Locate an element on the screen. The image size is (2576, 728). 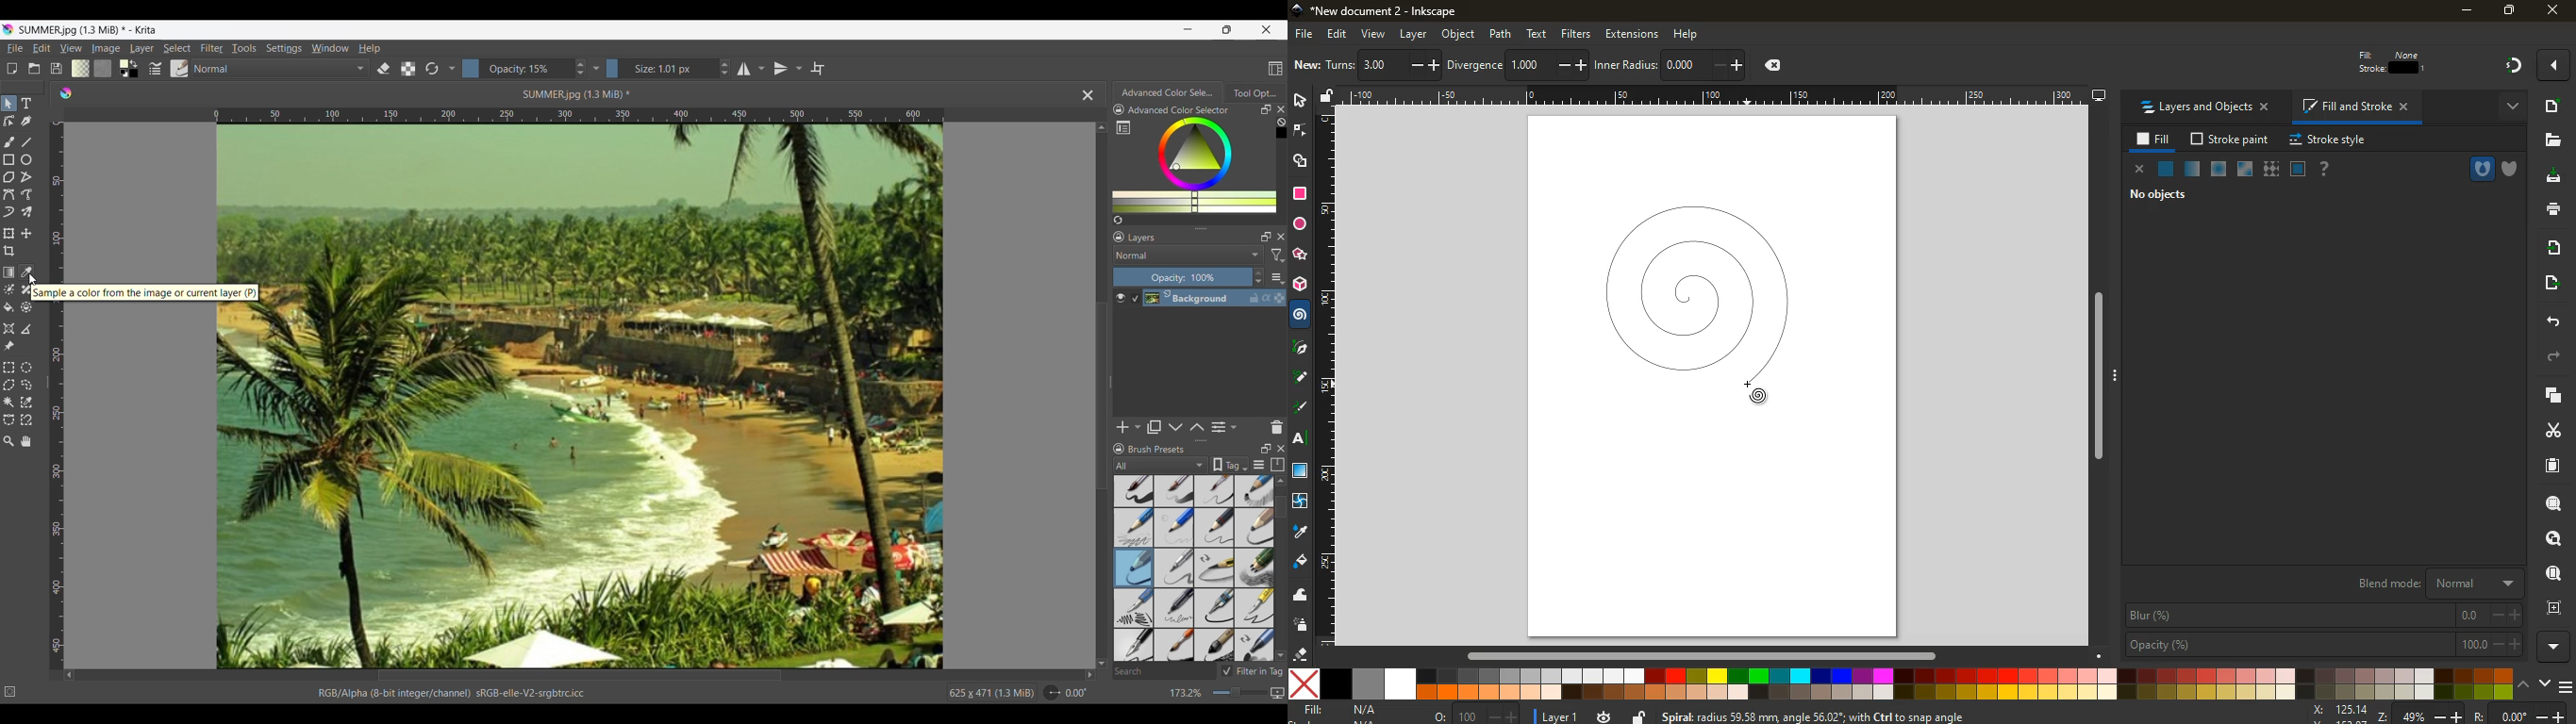
Change height of panels attached to this line is located at coordinates (1201, 440).